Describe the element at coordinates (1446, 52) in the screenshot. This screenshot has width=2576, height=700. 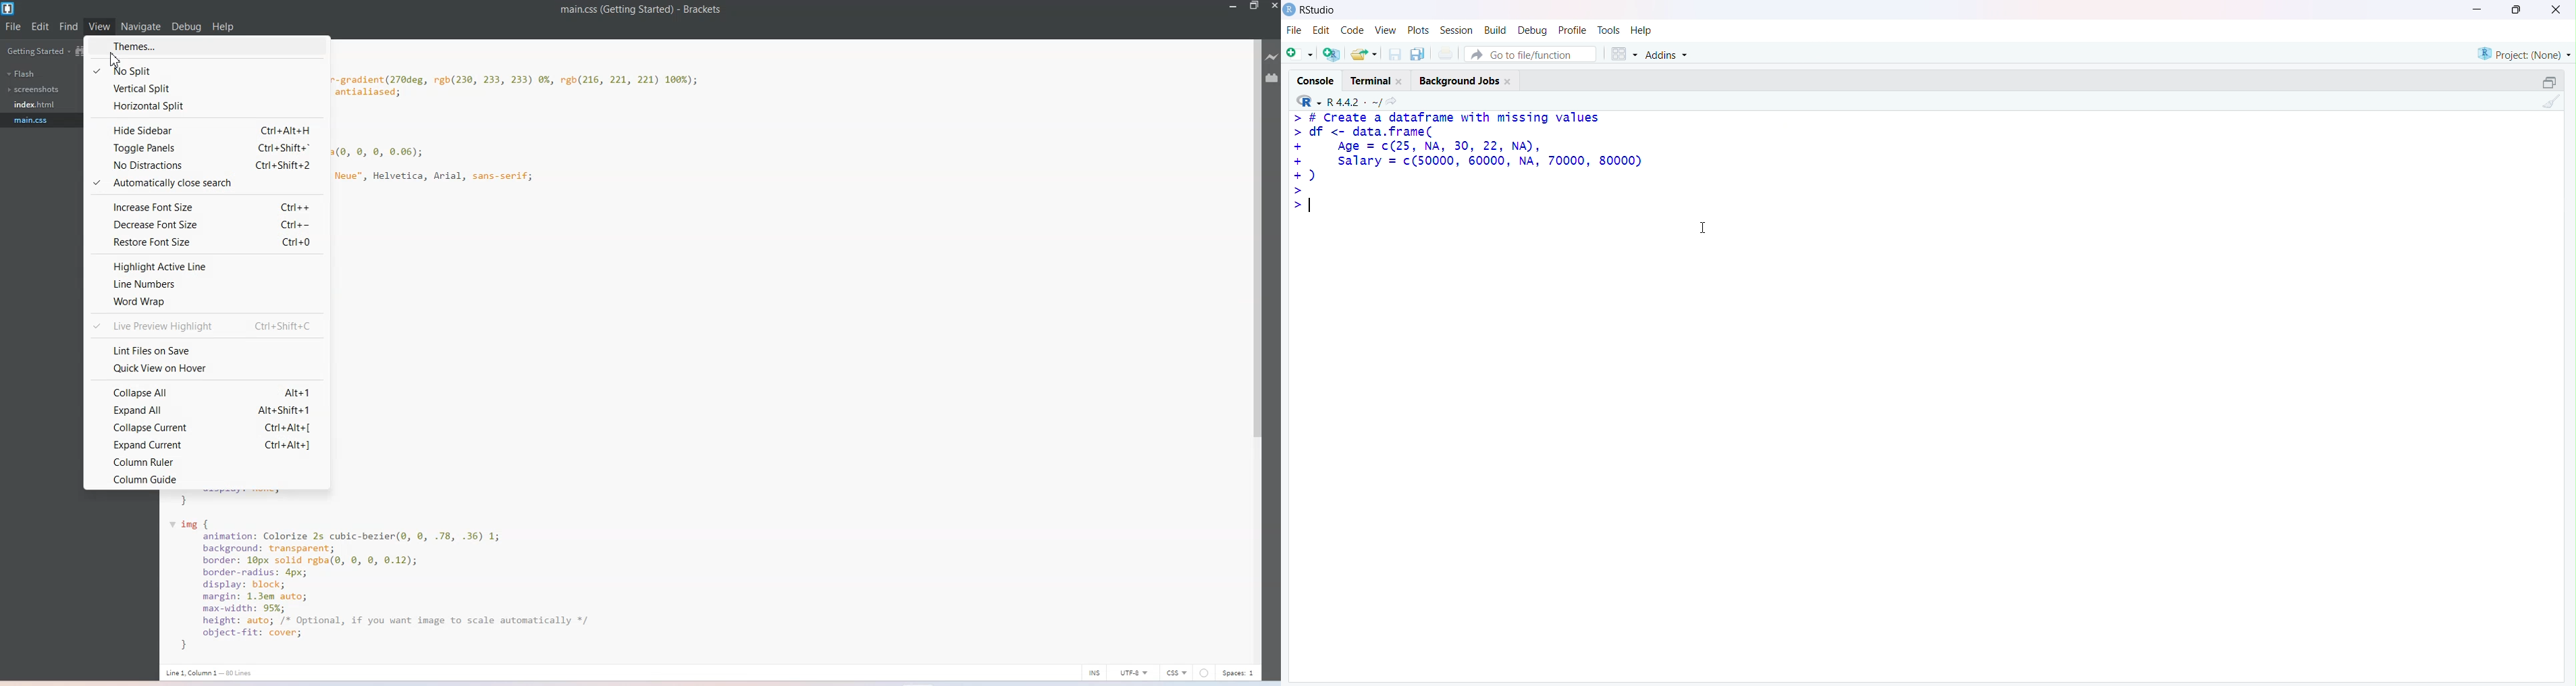
I see `Print the current file` at that location.